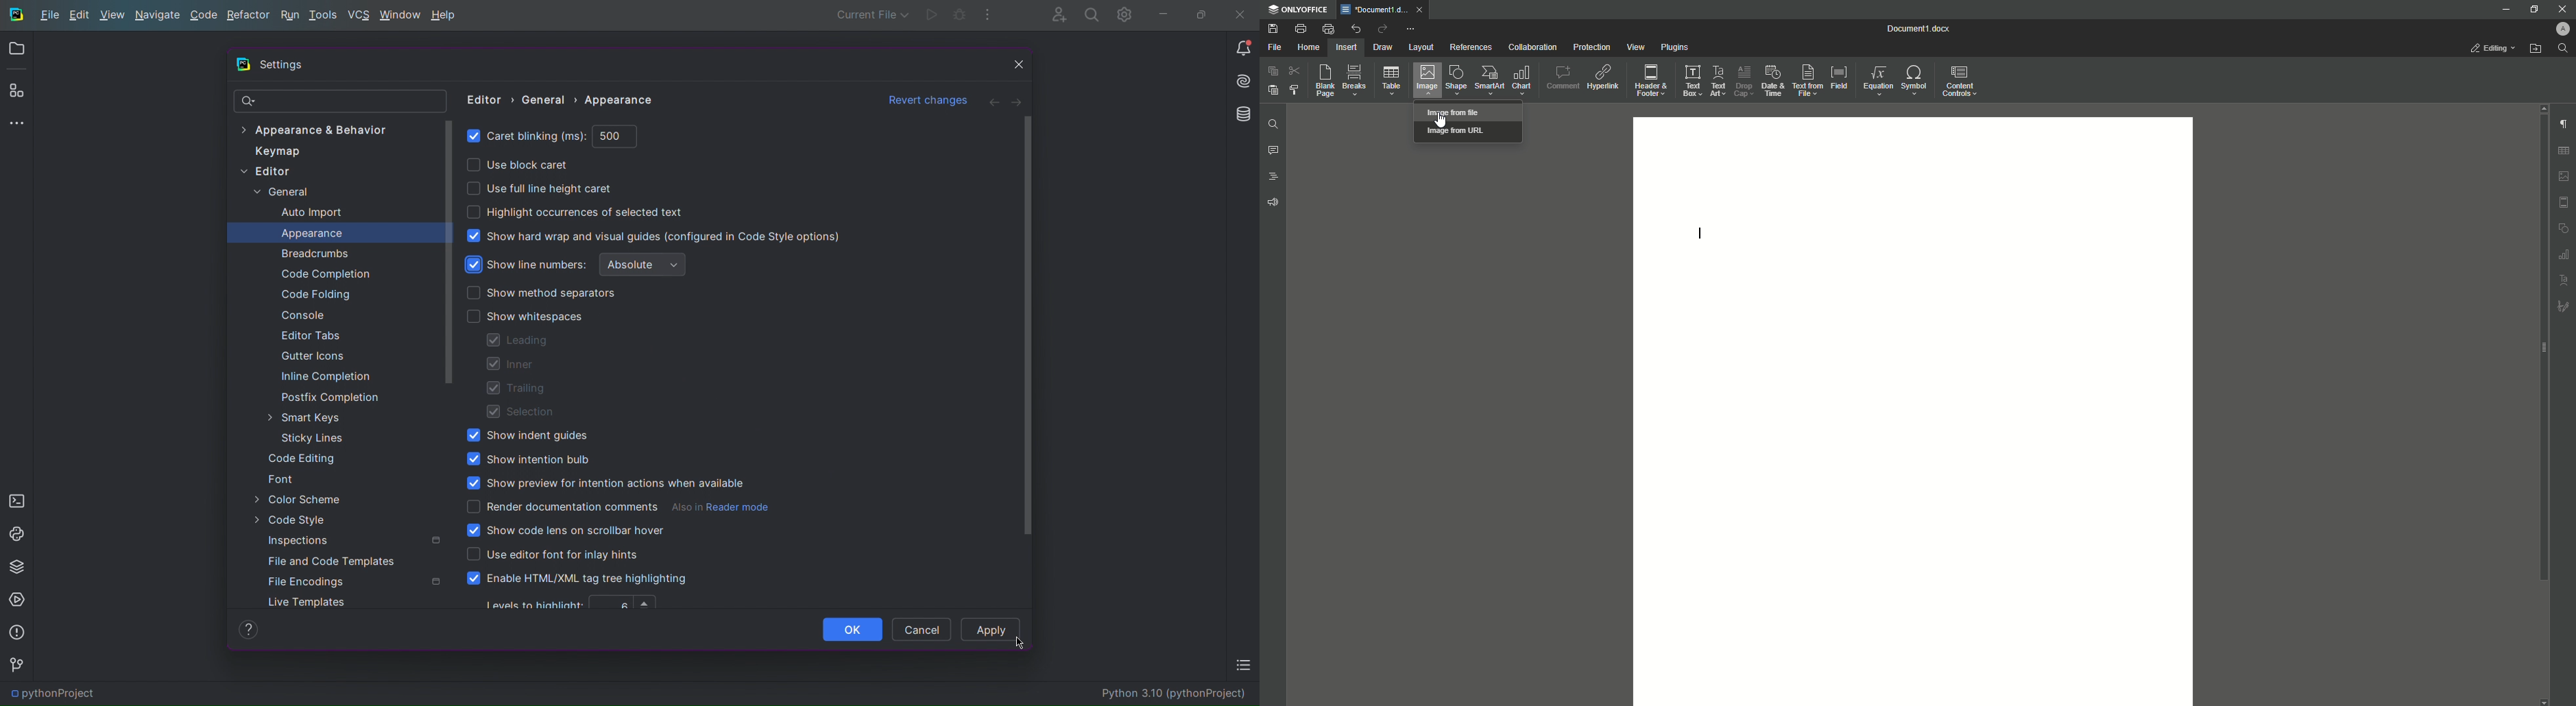 The image size is (2576, 728). I want to click on Version Control, so click(16, 665).